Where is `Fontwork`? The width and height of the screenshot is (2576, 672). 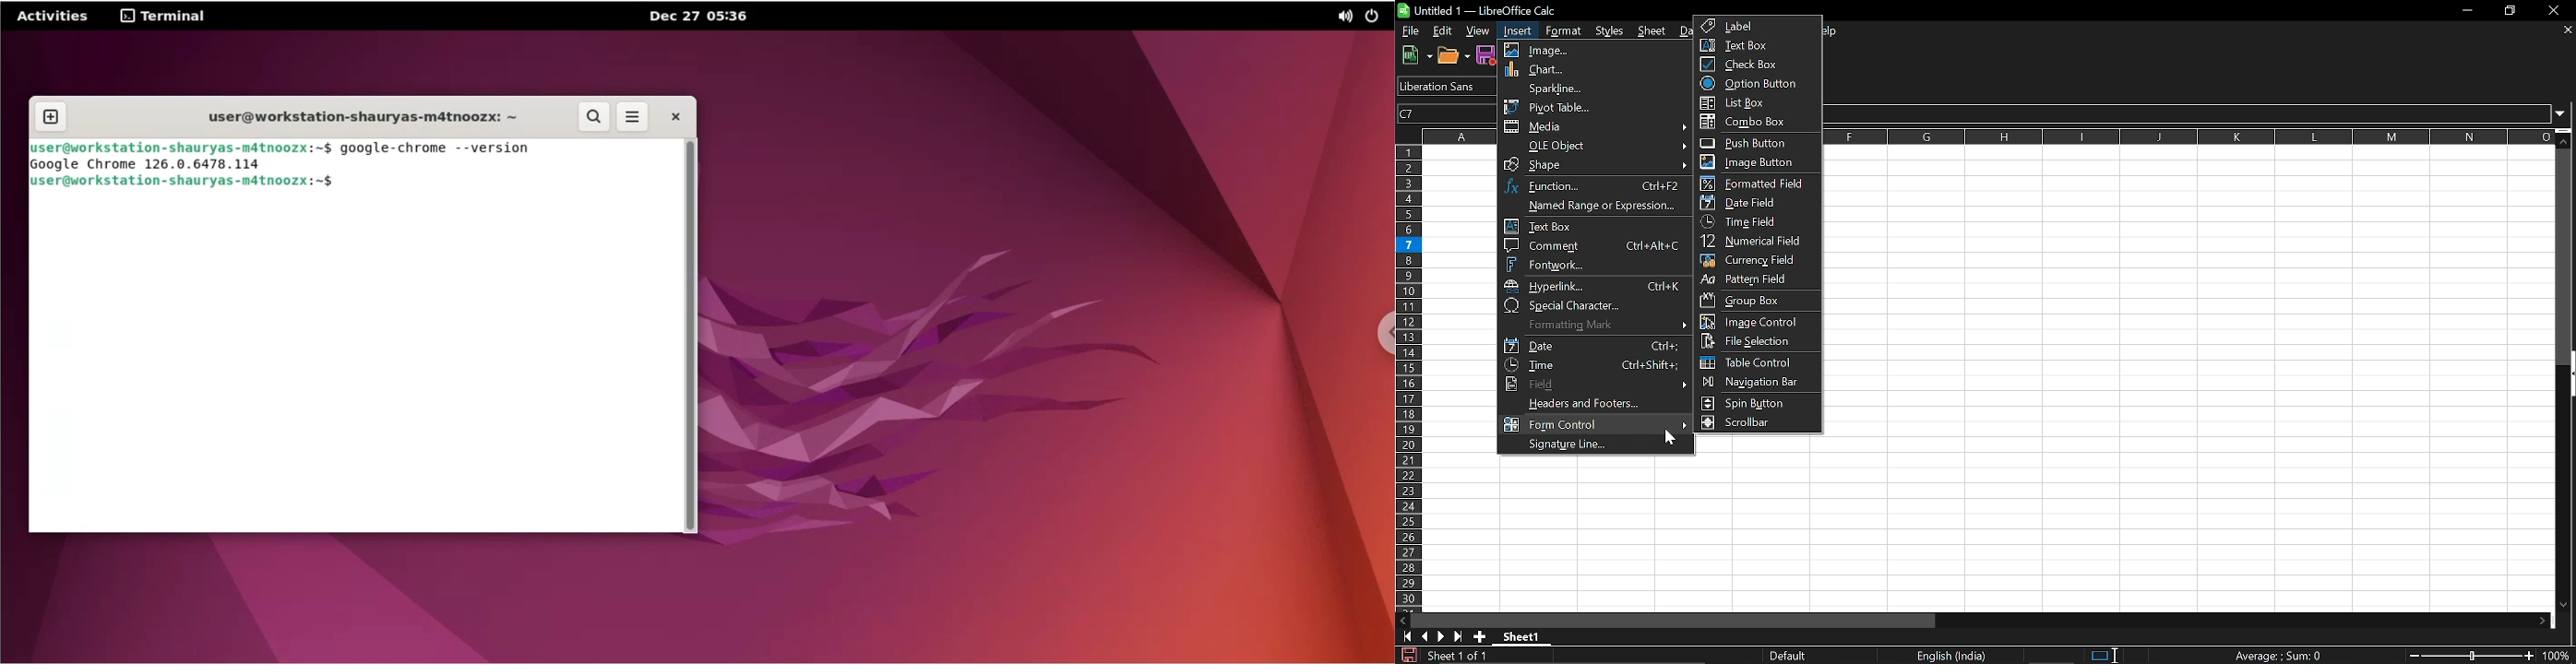 Fontwork is located at coordinates (1594, 265).